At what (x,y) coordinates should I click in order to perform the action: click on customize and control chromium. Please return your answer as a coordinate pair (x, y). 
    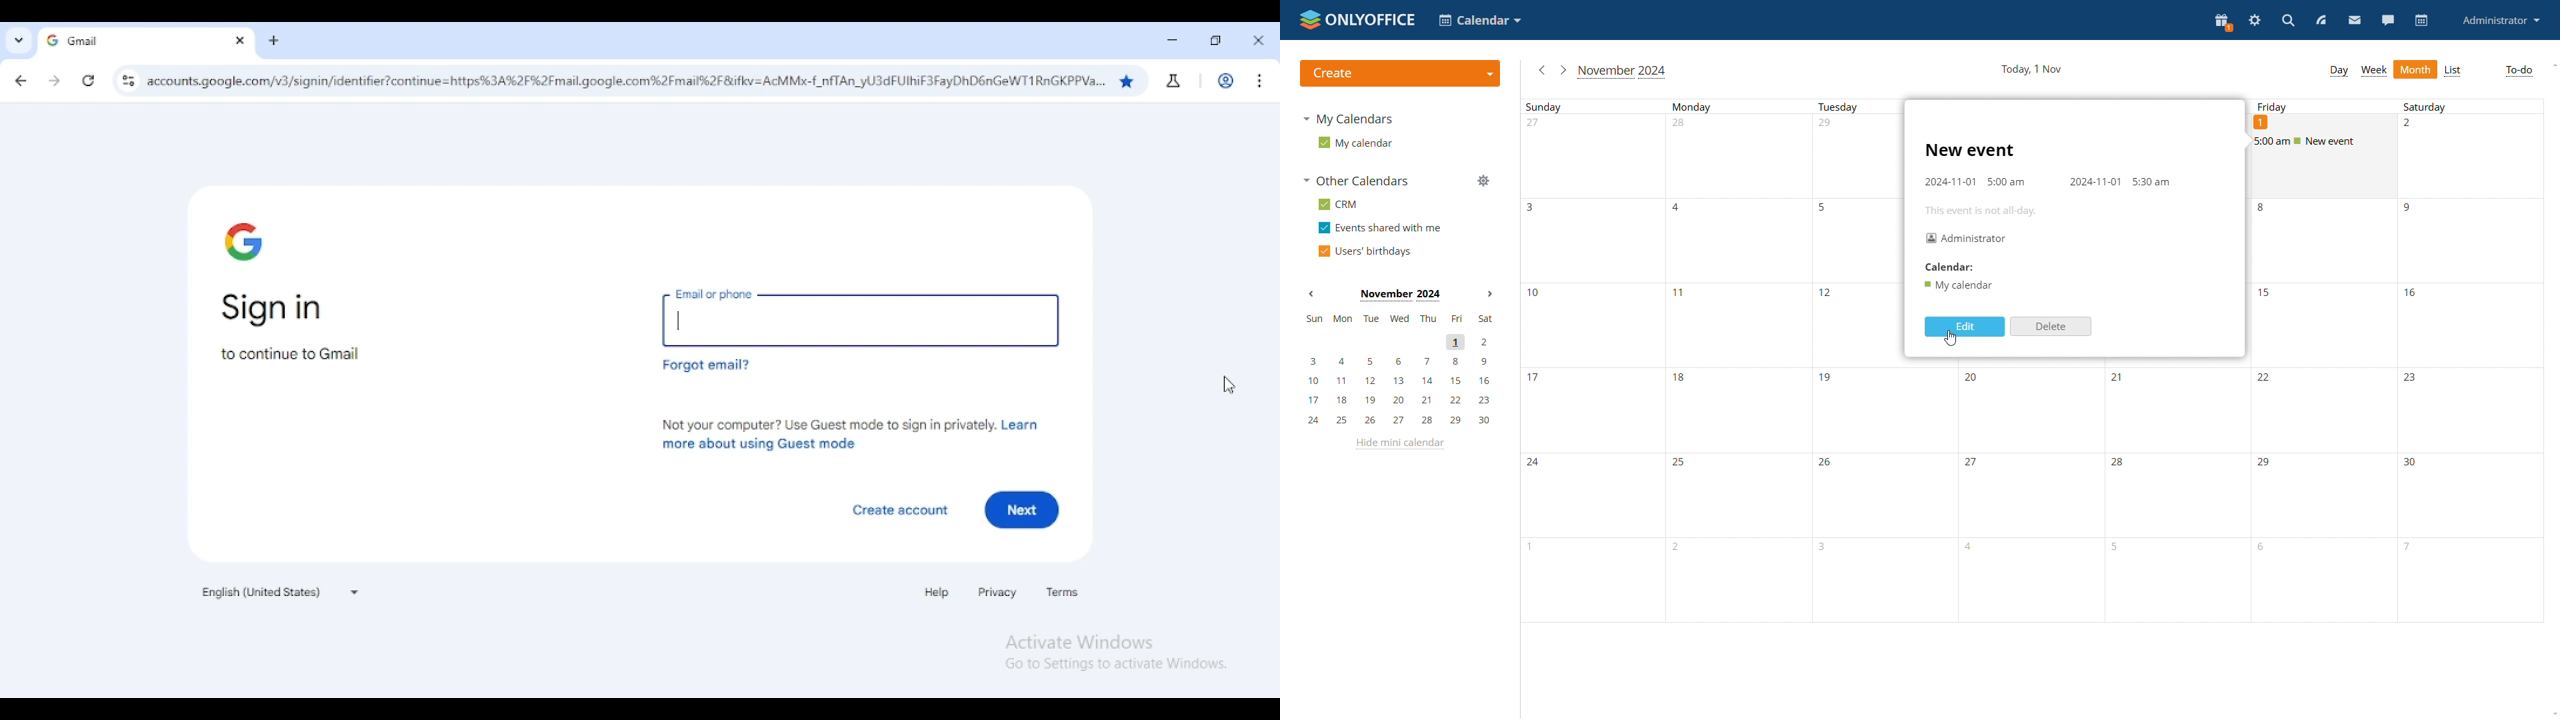
    Looking at the image, I should click on (1259, 80).